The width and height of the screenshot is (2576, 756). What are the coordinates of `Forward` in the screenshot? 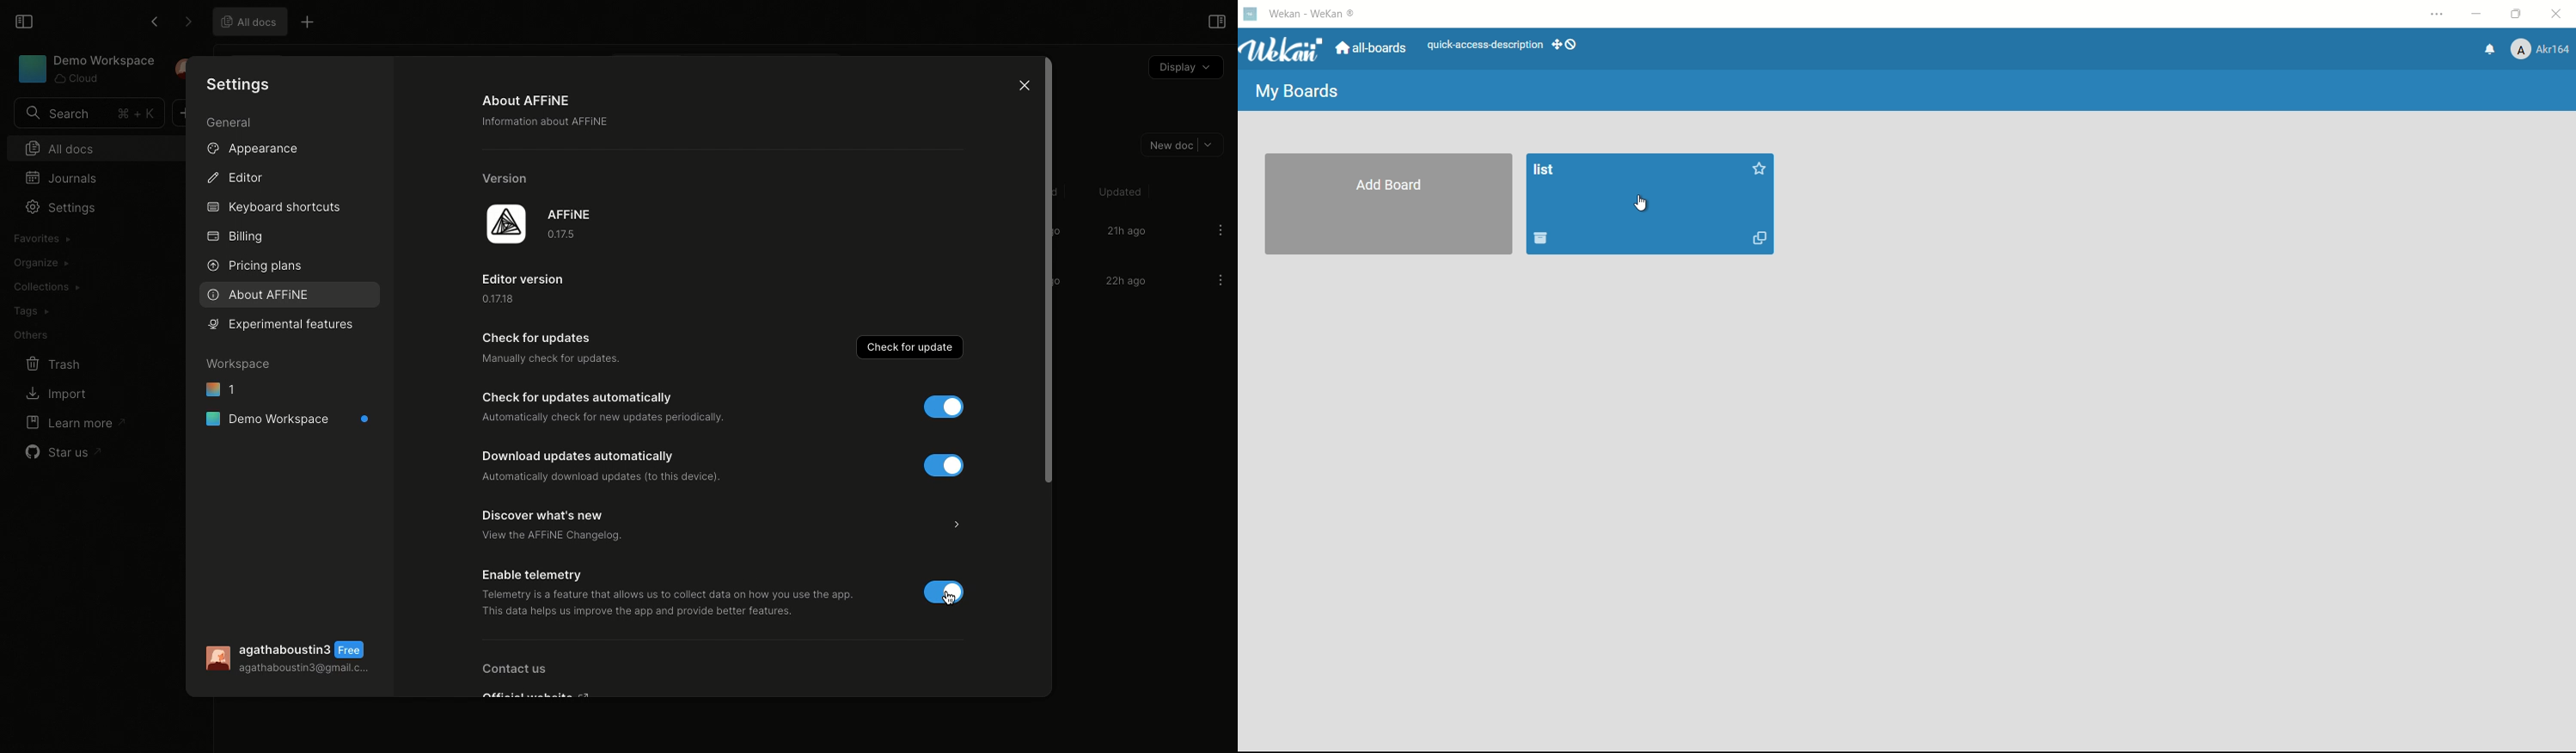 It's located at (187, 22).